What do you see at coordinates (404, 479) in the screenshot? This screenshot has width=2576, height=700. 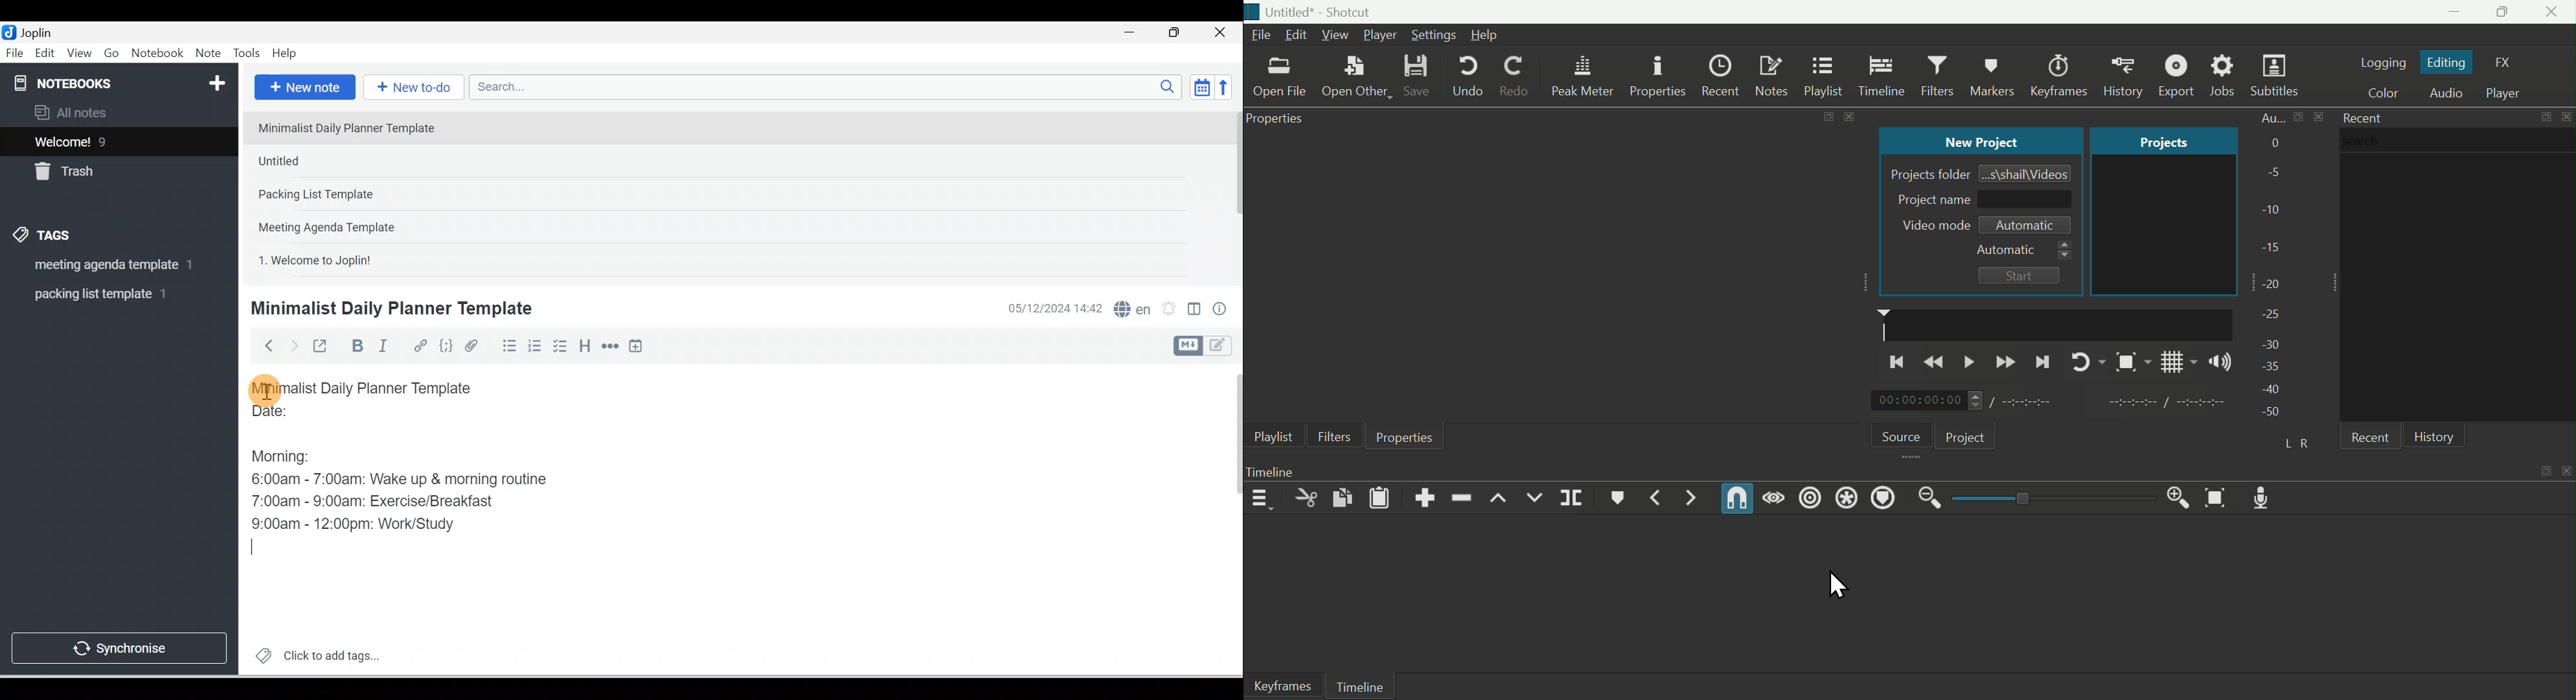 I see `6:00am - 7:00am: Wake up & morning routine` at bounding box center [404, 479].